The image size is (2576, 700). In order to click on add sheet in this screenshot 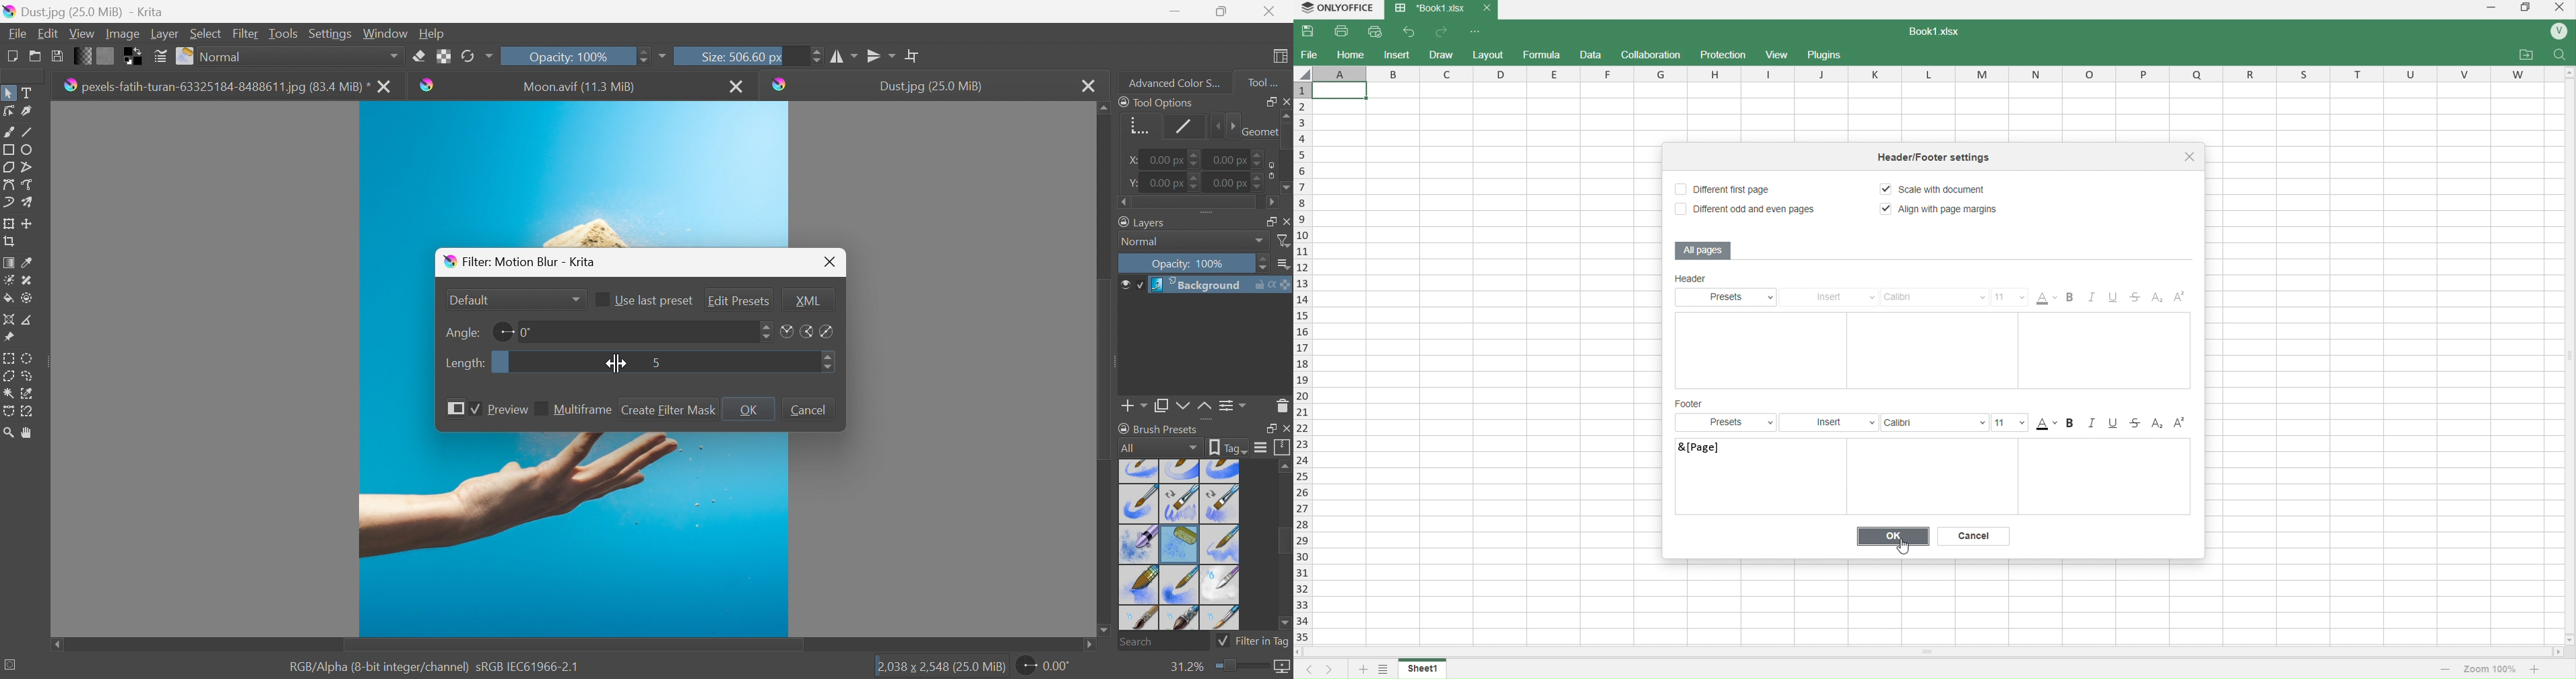, I will do `click(1362, 670)`.